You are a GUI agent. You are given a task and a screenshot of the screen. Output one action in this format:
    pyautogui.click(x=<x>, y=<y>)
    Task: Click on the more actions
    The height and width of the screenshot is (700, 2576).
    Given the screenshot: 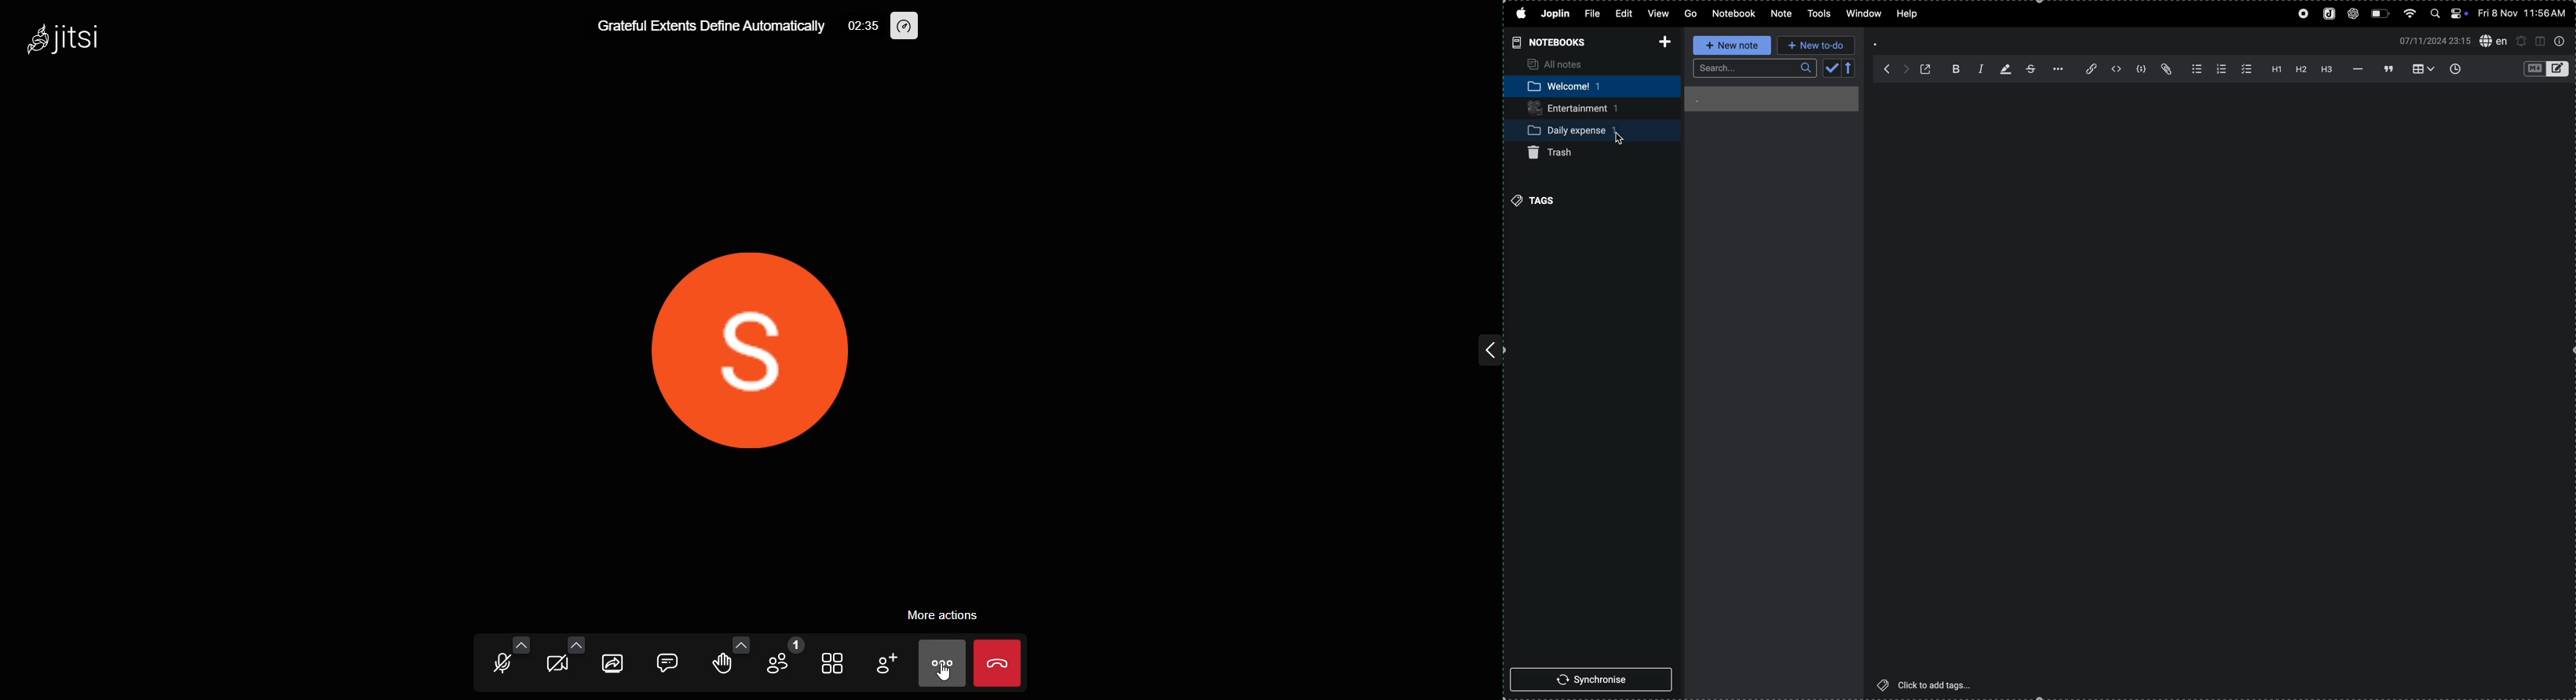 What is the action you would take?
    pyautogui.click(x=948, y=615)
    